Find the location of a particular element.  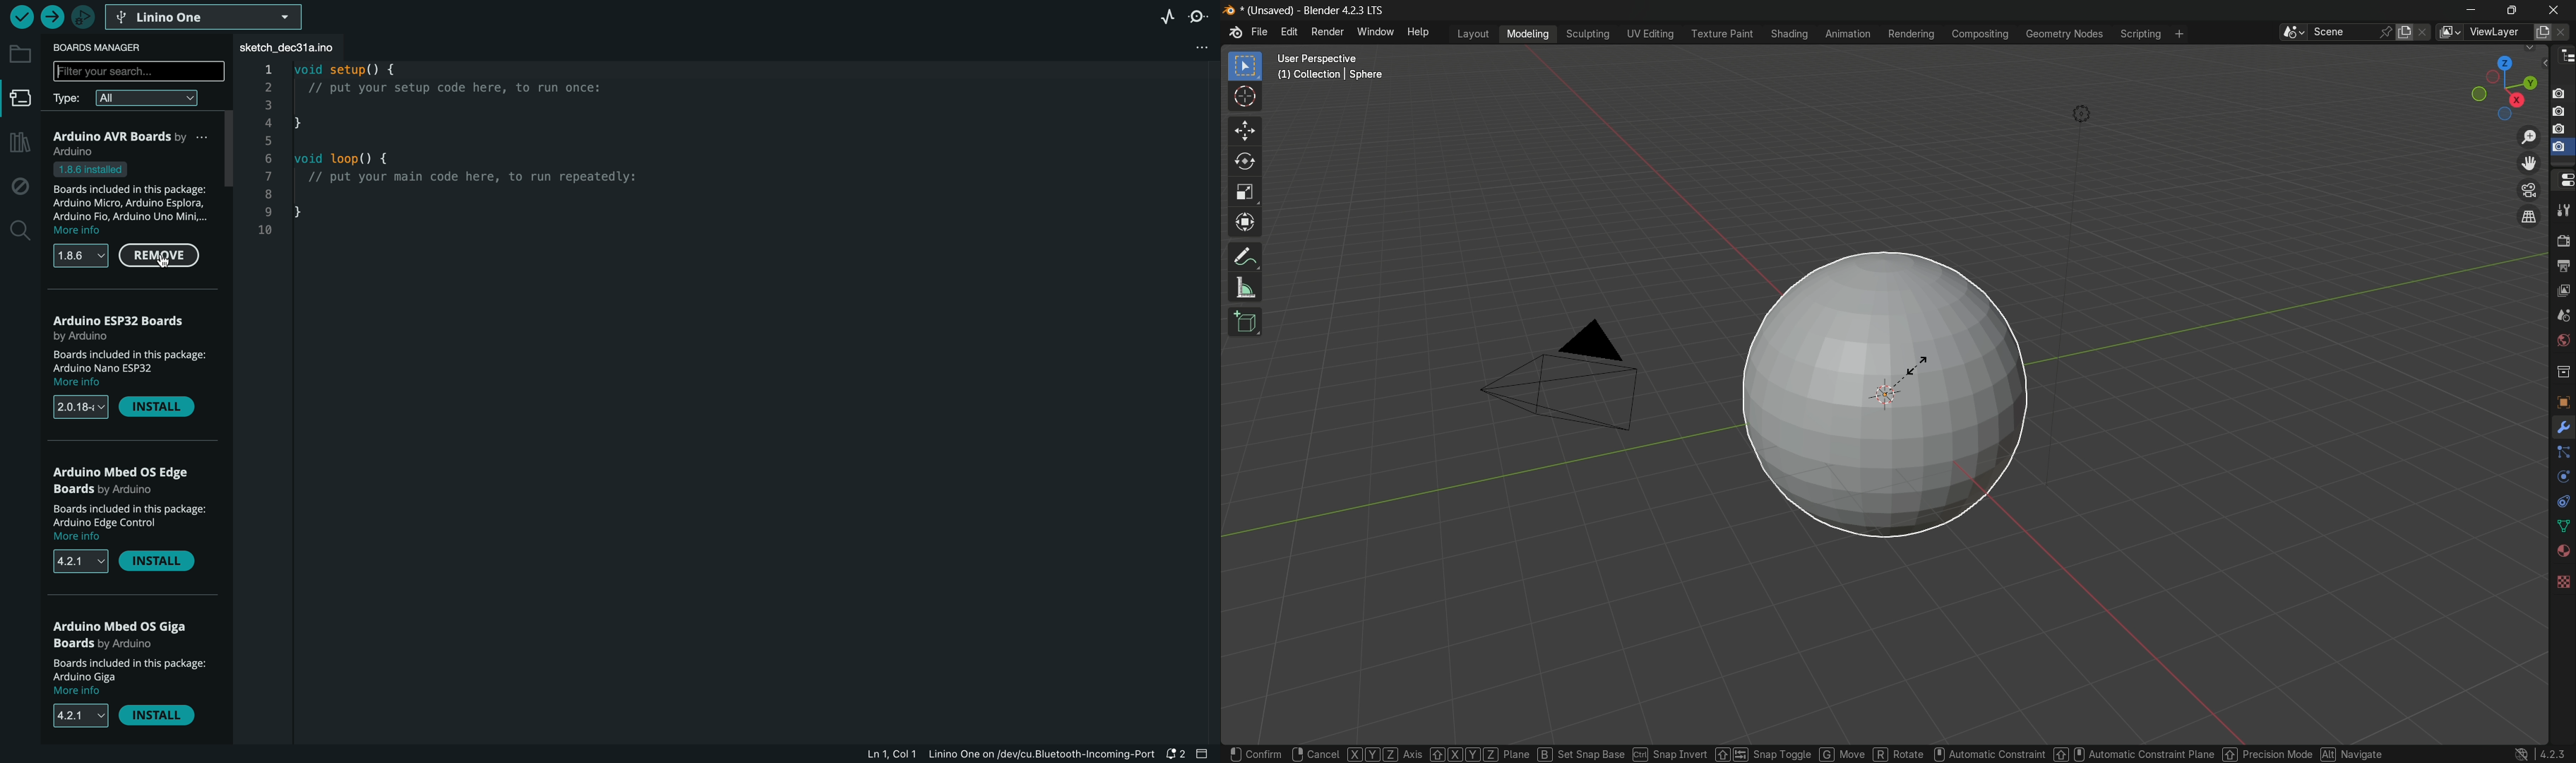

transform is located at coordinates (1246, 224).